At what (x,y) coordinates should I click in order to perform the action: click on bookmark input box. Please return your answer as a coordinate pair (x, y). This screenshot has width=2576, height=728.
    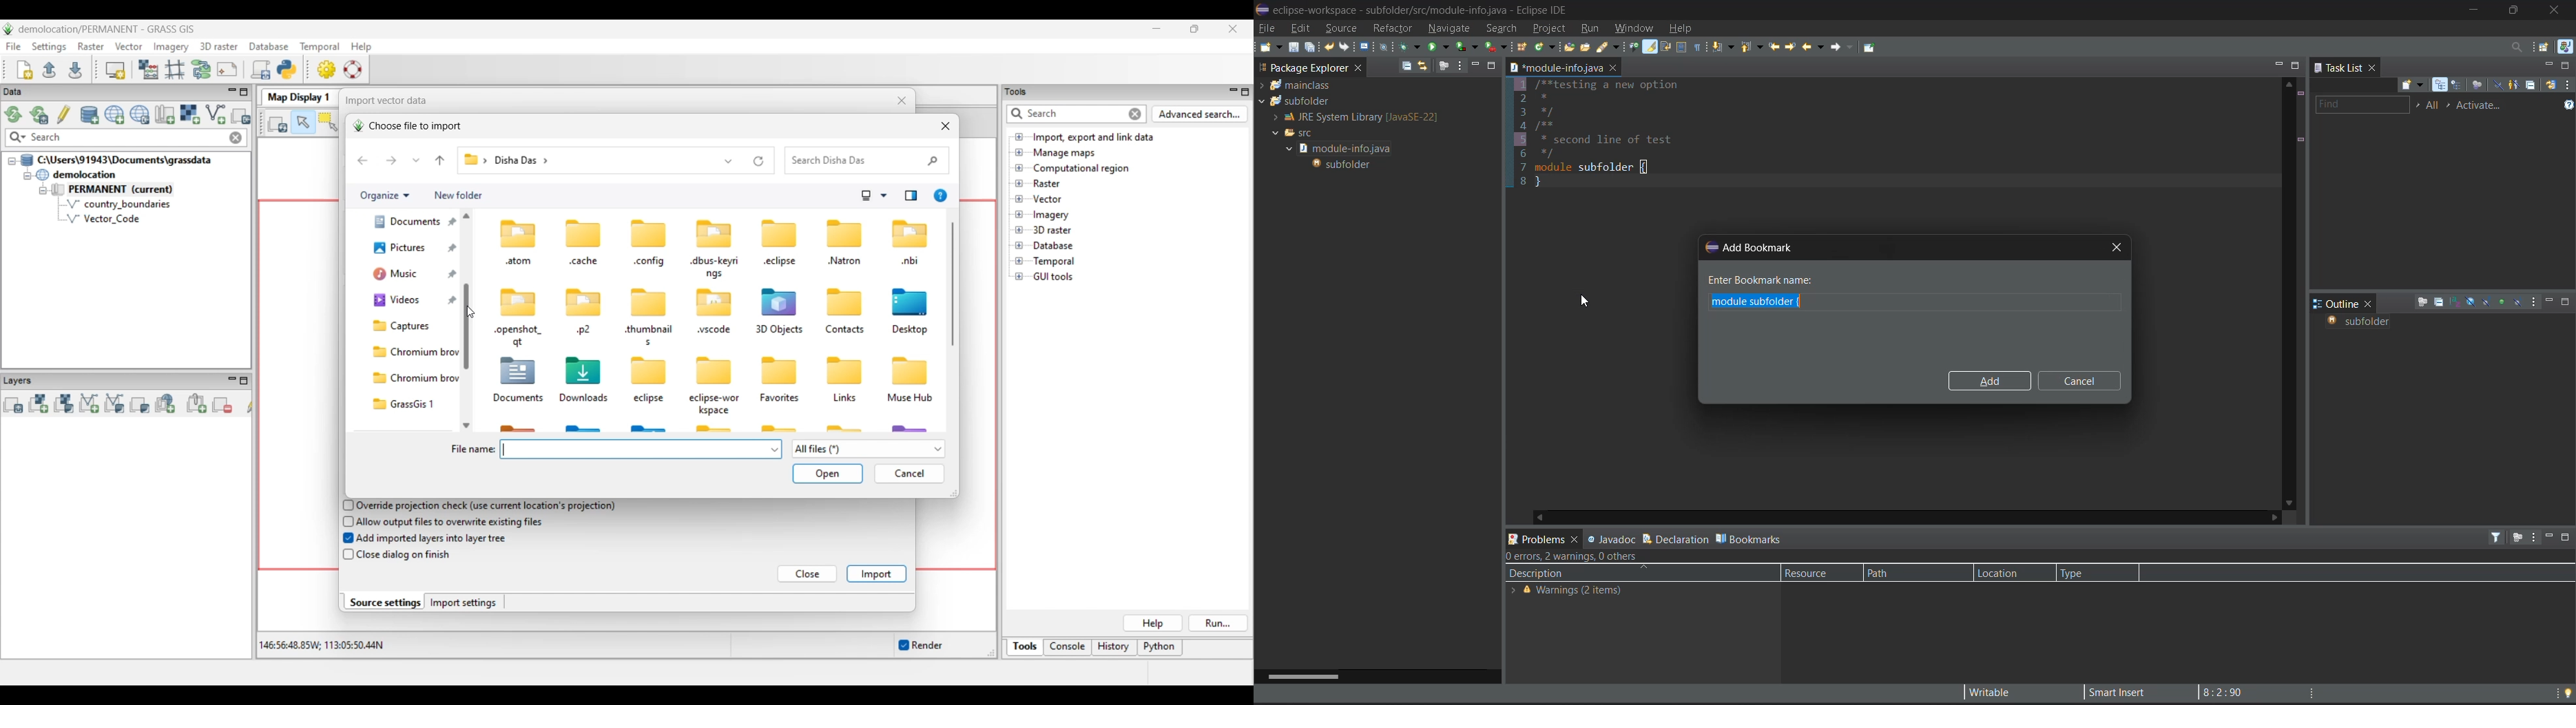
    Looking at the image, I should click on (1913, 302).